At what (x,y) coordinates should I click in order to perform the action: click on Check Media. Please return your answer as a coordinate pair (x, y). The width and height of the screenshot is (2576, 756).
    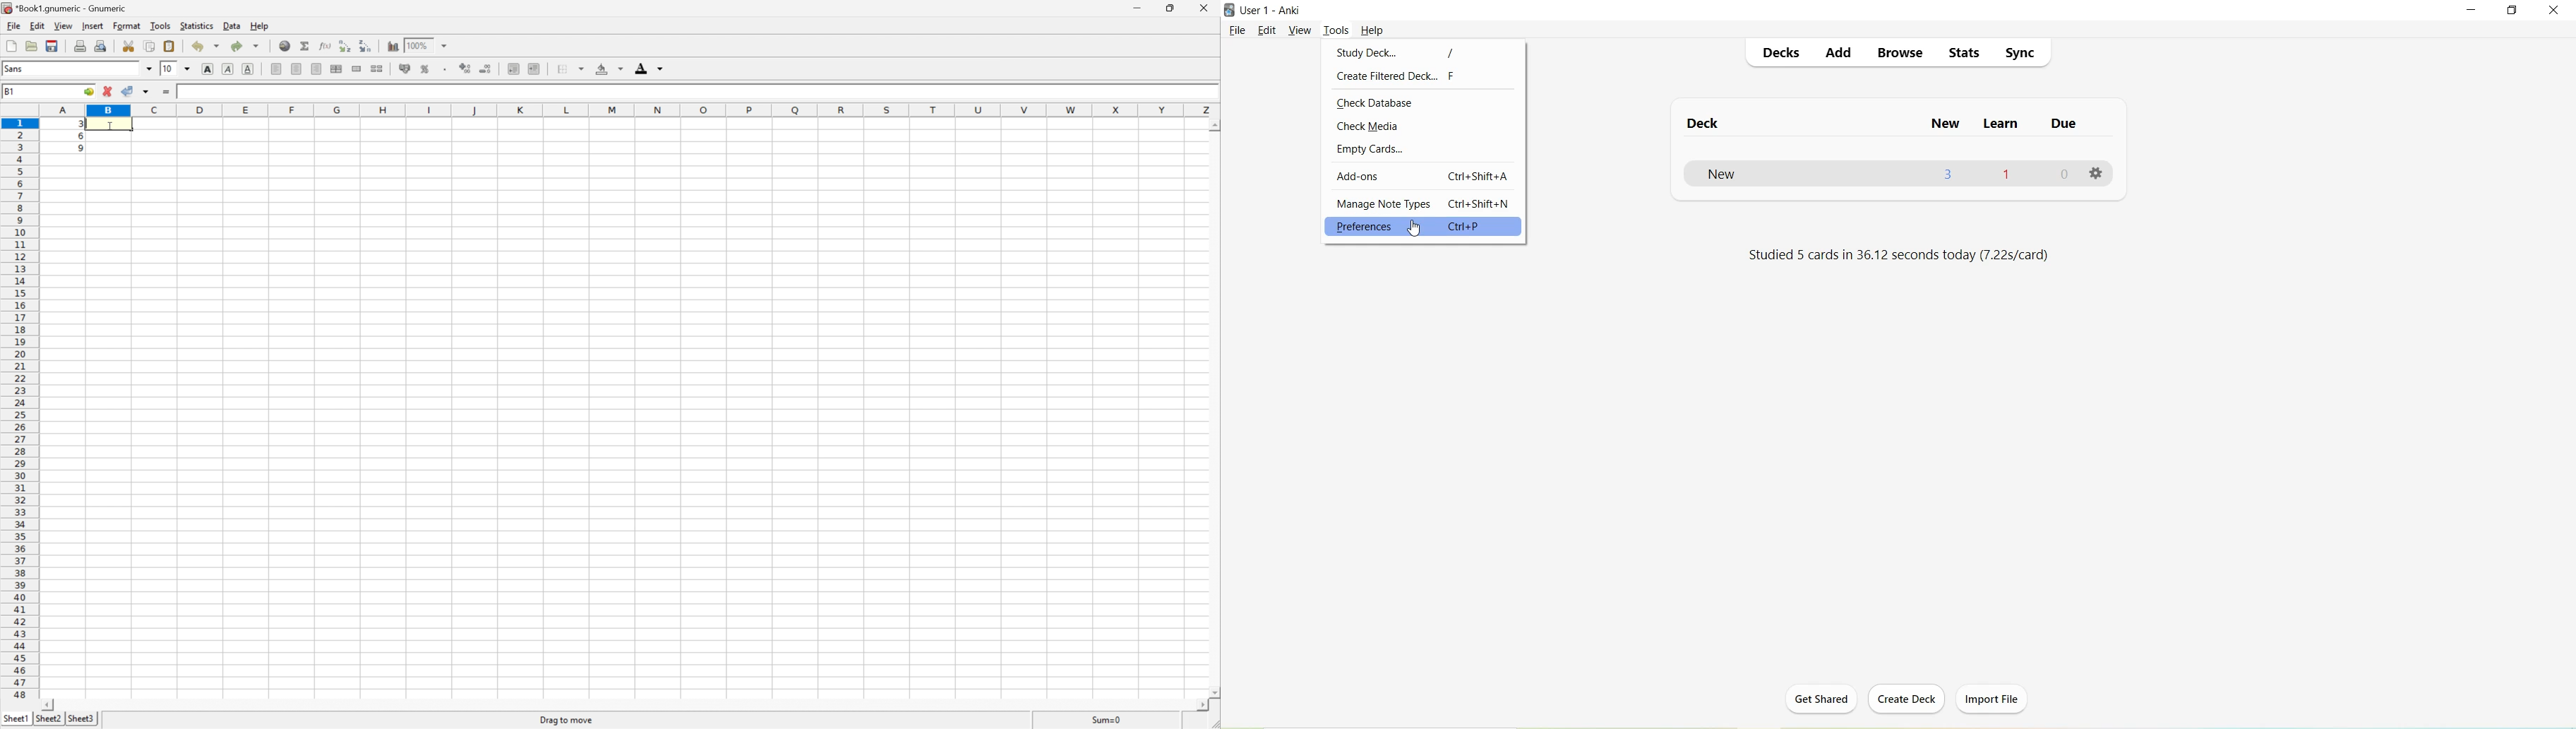
    Looking at the image, I should click on (1369, 127).